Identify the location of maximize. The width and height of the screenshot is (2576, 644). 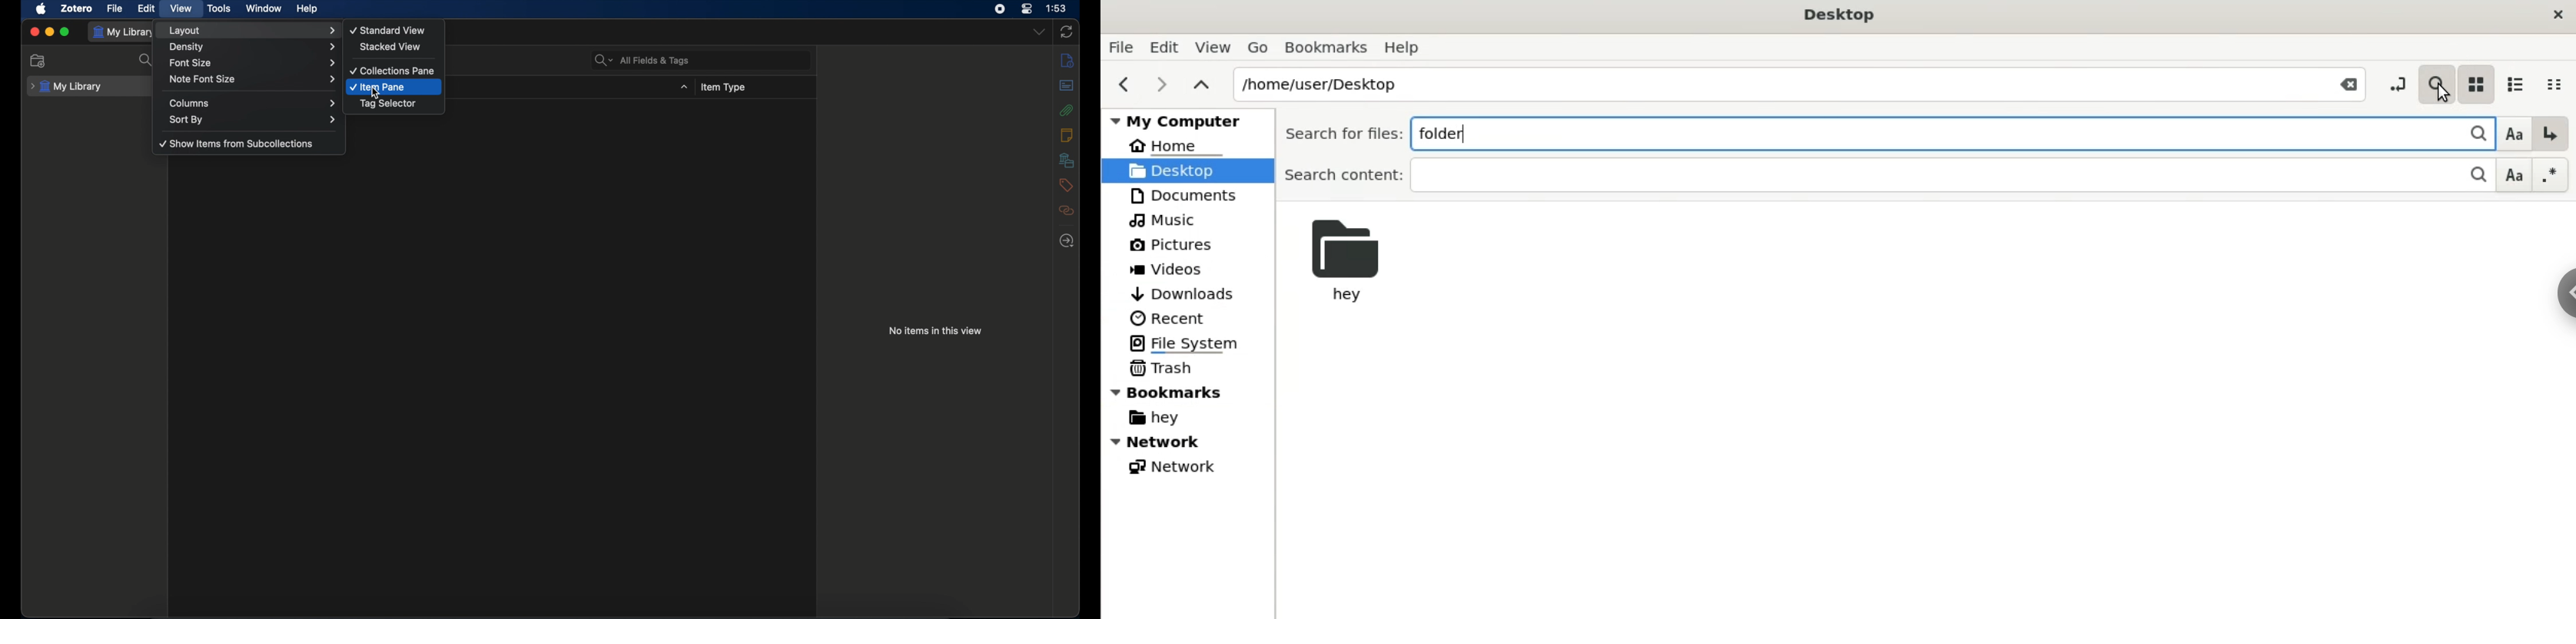
(65, 32).